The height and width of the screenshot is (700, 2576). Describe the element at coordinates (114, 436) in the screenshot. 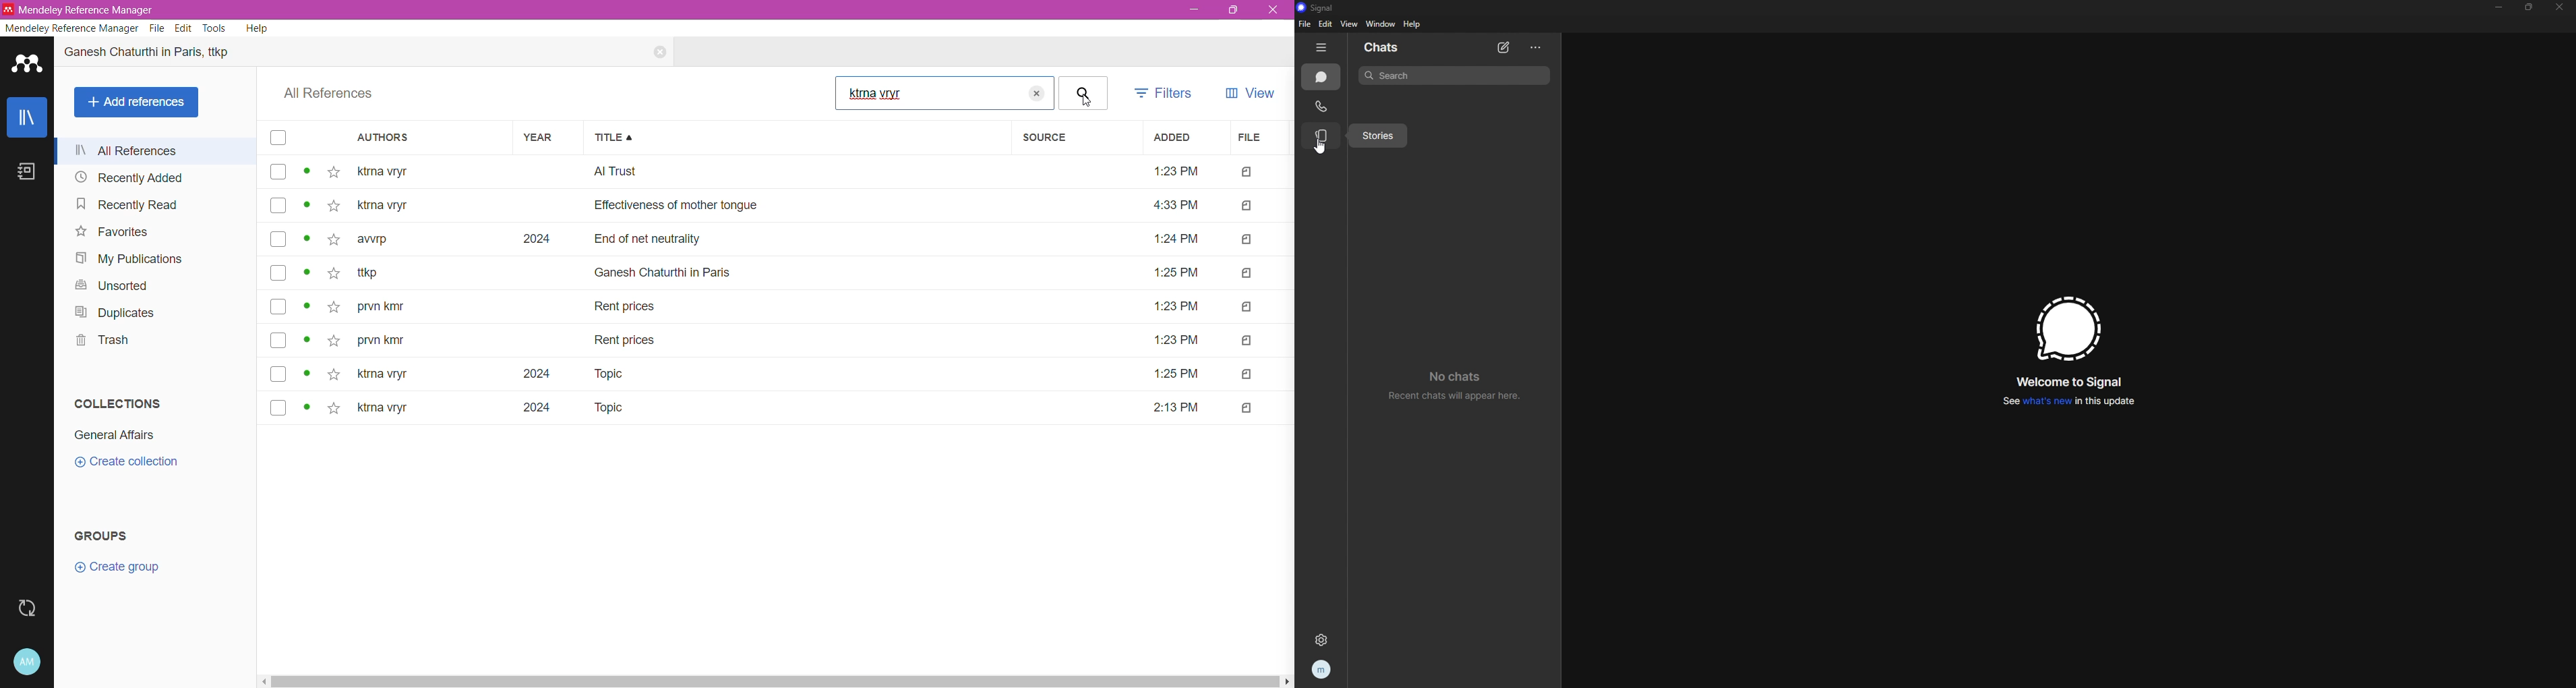

I see `Collection Name` at that location.